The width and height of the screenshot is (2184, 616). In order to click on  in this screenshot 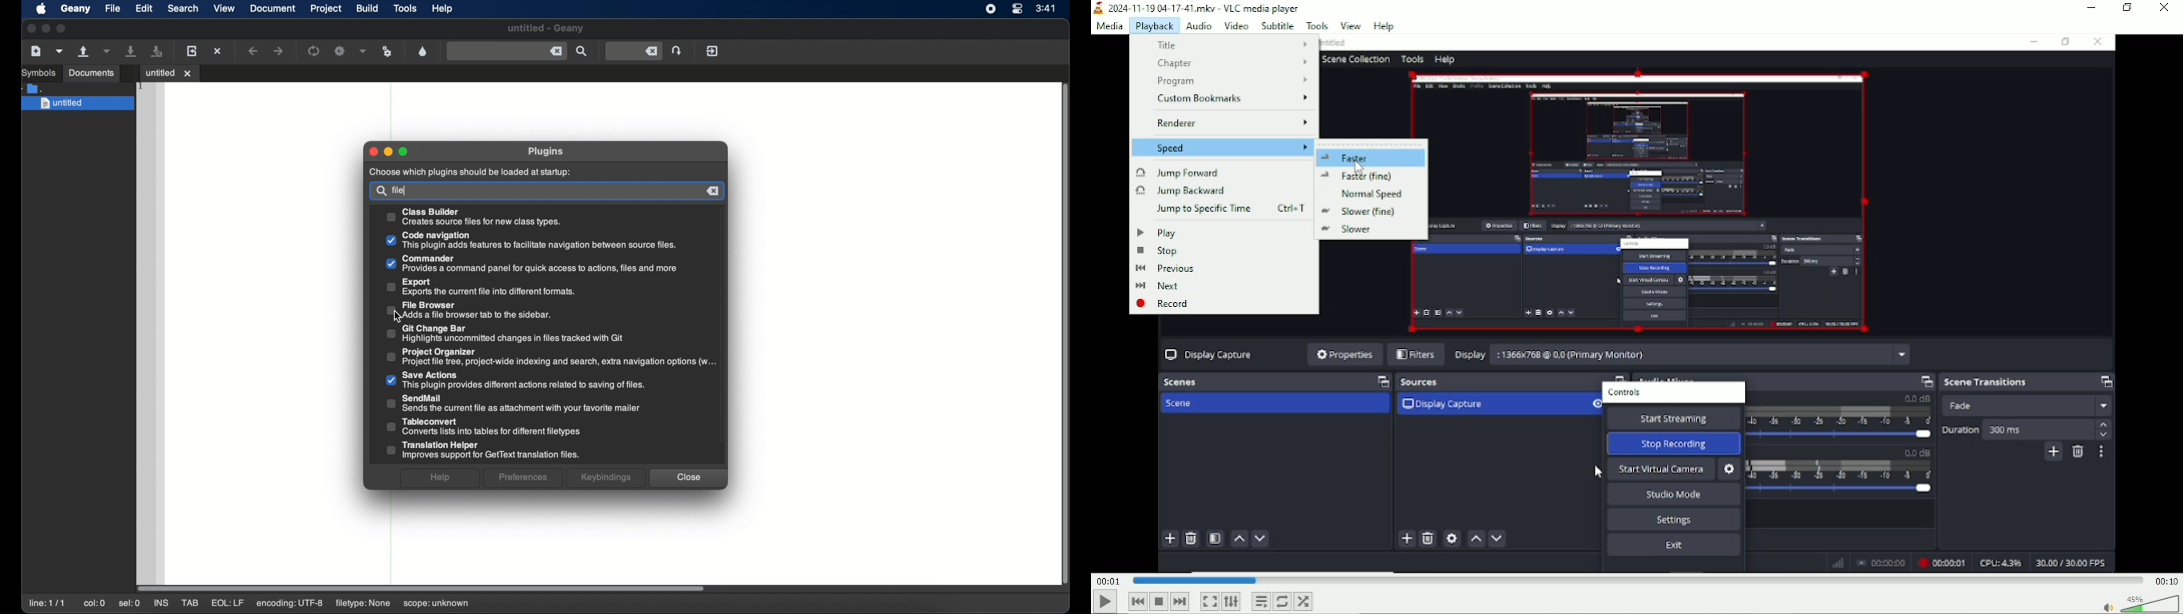, I will do `click(688, 479)`.